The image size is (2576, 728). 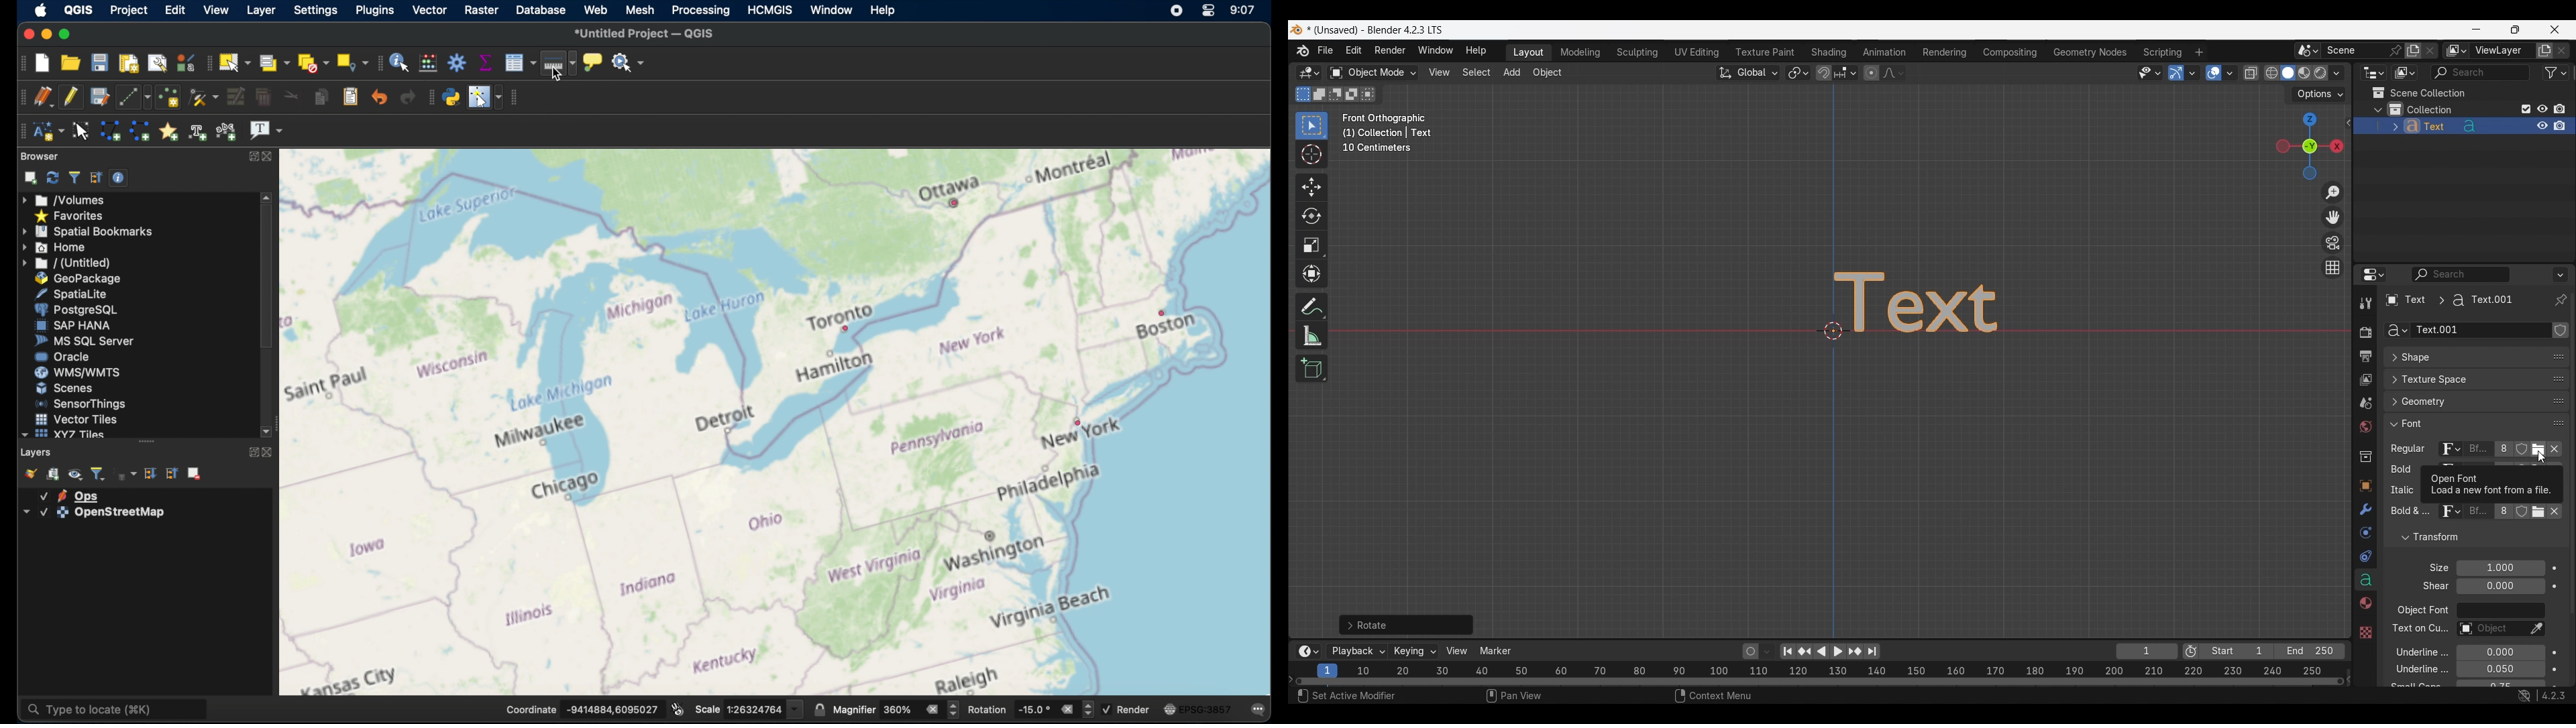 I want to click on open street map, so click(x=949, y=400).